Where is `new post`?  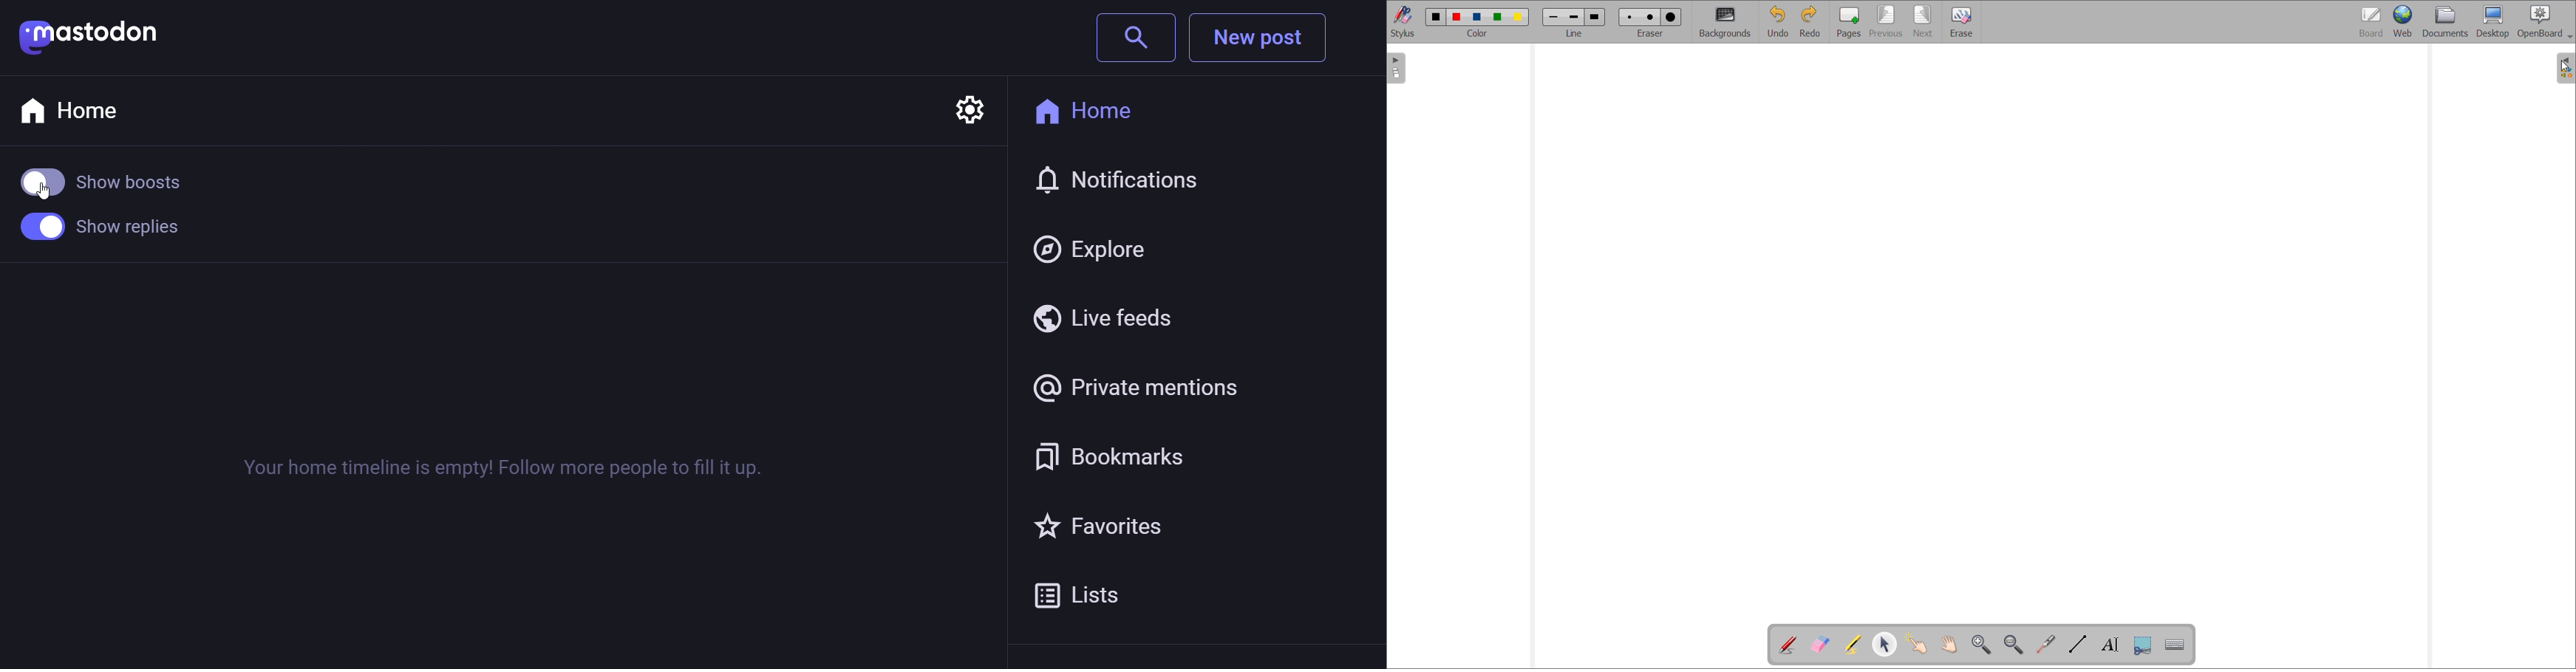
new post is located at coordinates (1263, 39).